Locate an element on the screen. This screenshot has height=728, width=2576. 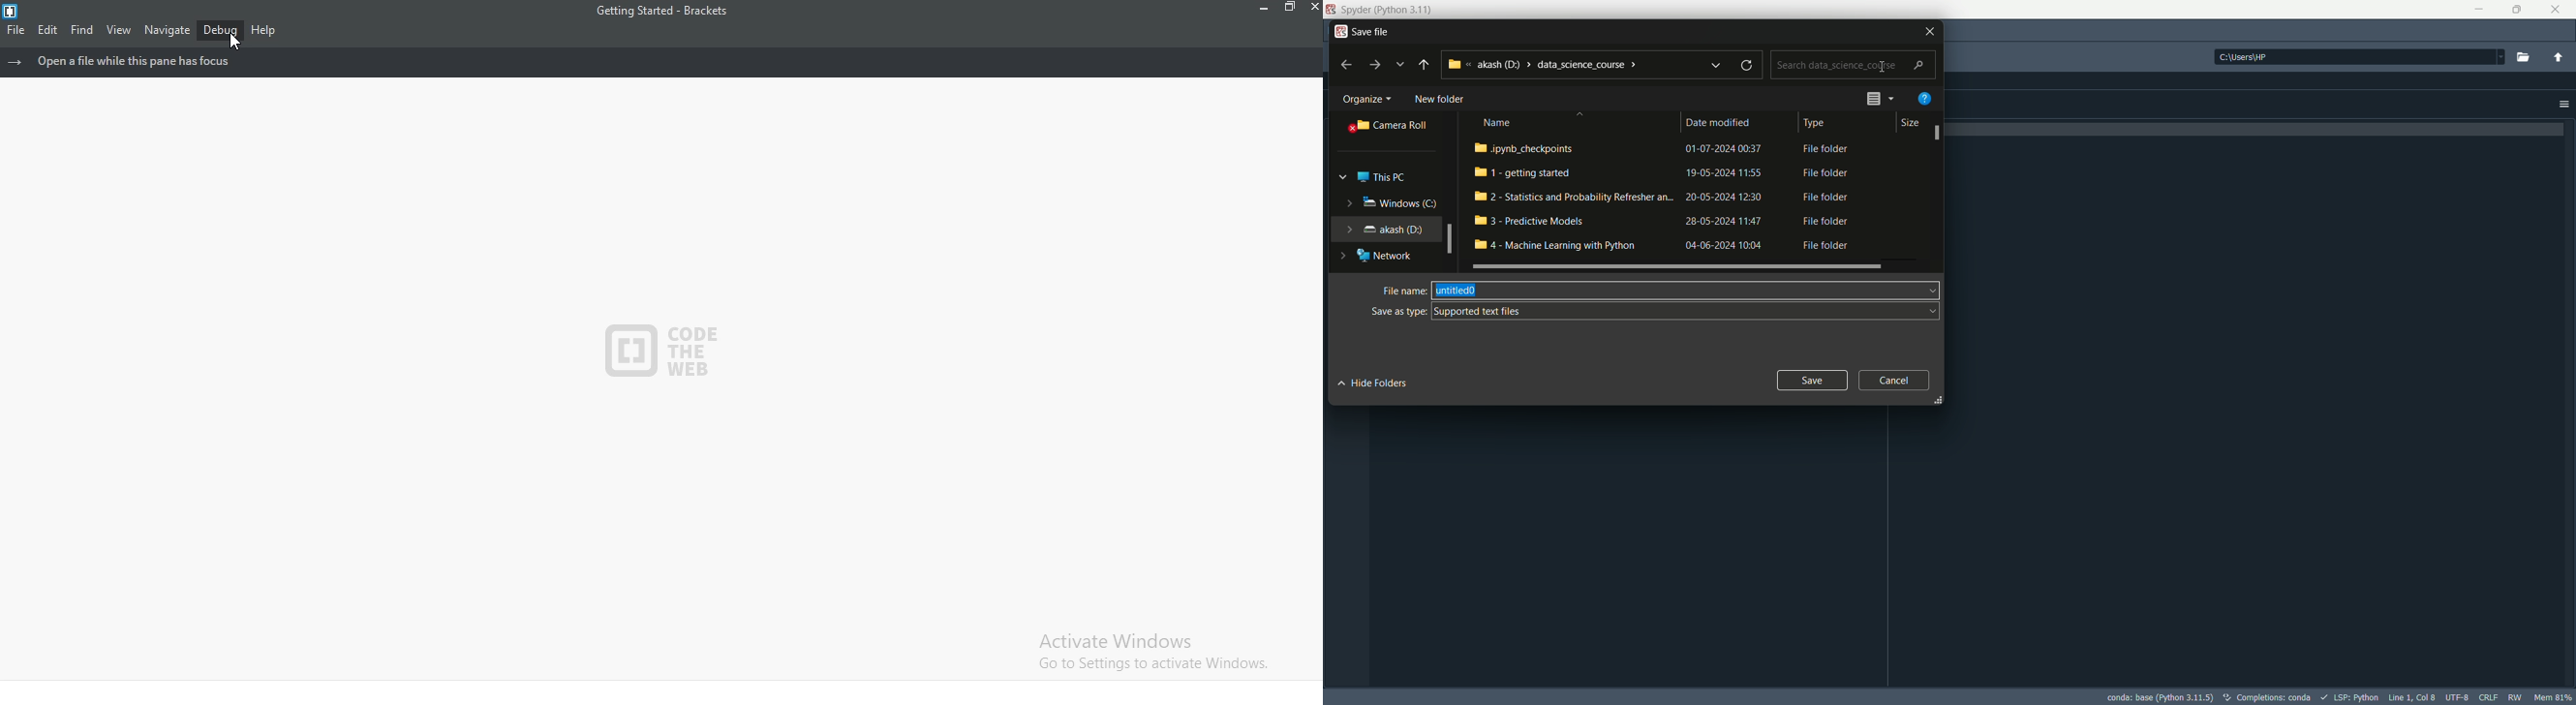
Dropdown is located at coordinates (1343, 176).